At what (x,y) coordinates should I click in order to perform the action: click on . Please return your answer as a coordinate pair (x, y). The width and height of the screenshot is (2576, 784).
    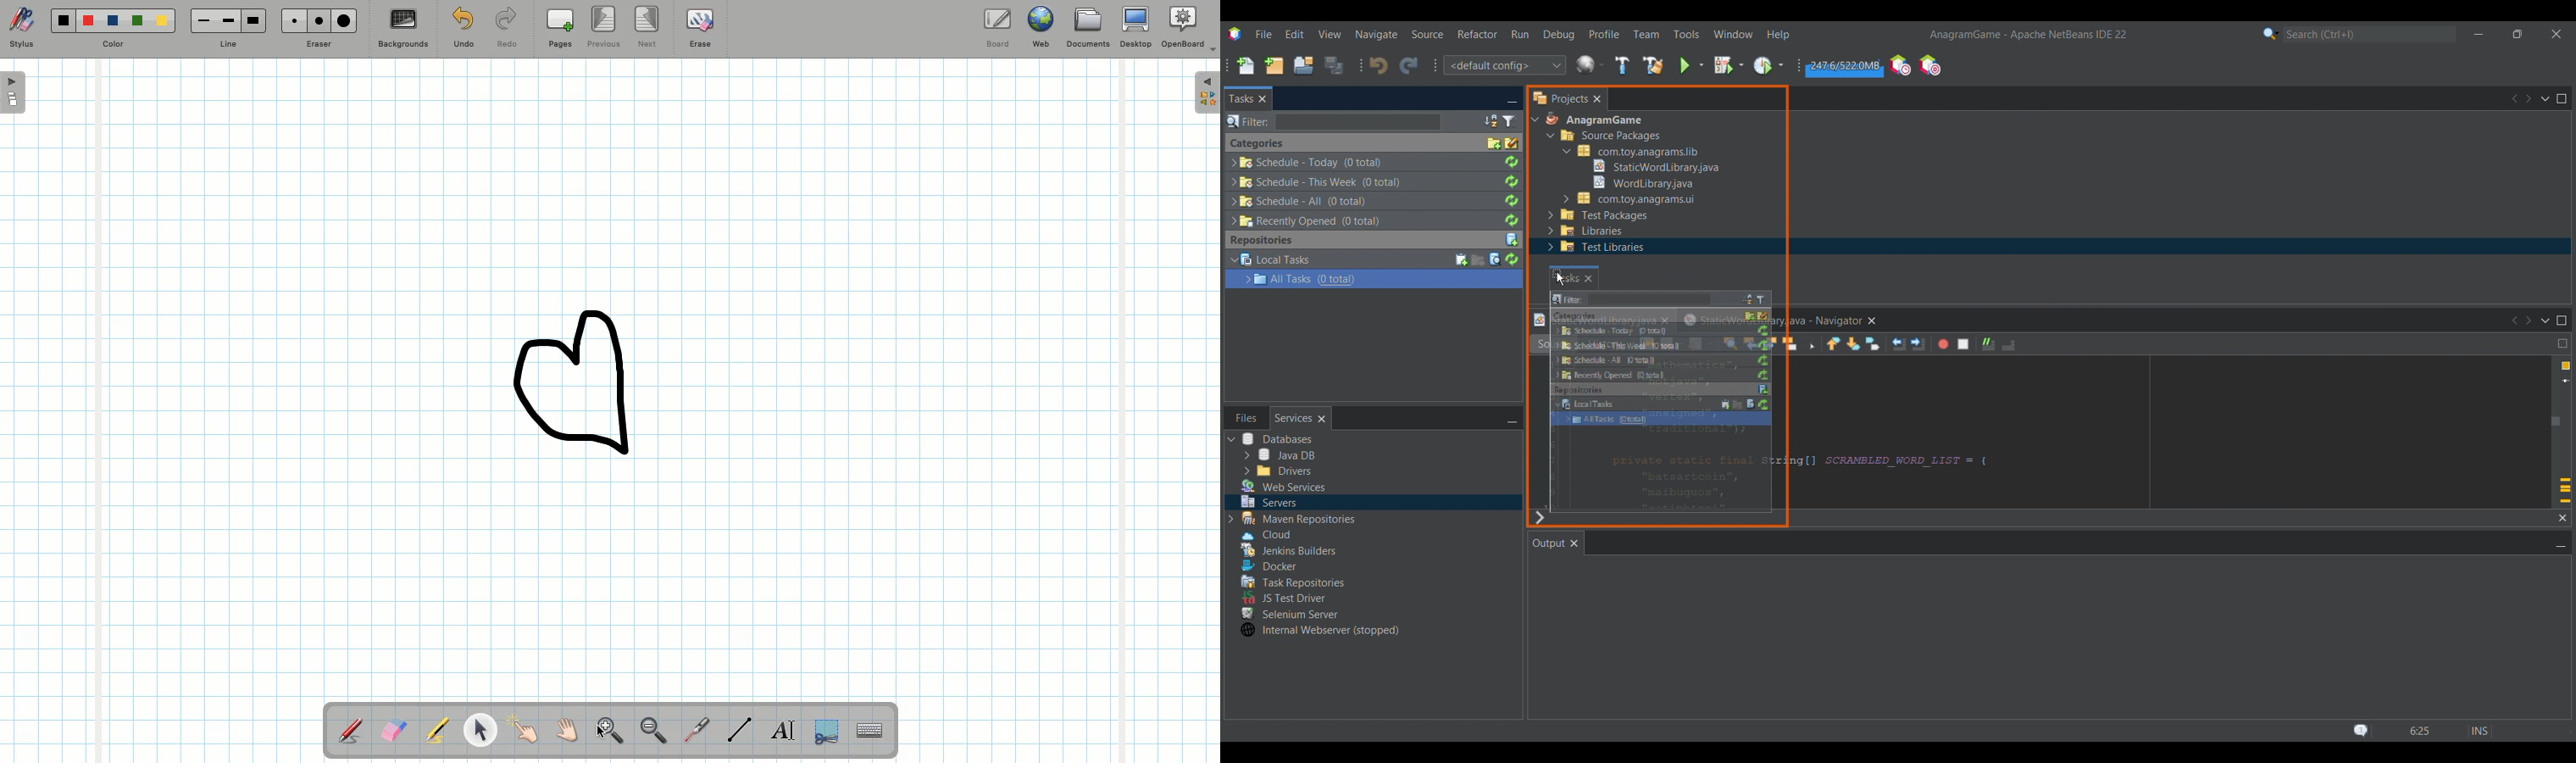
    Looking at the image, I should click on (1276, 439).